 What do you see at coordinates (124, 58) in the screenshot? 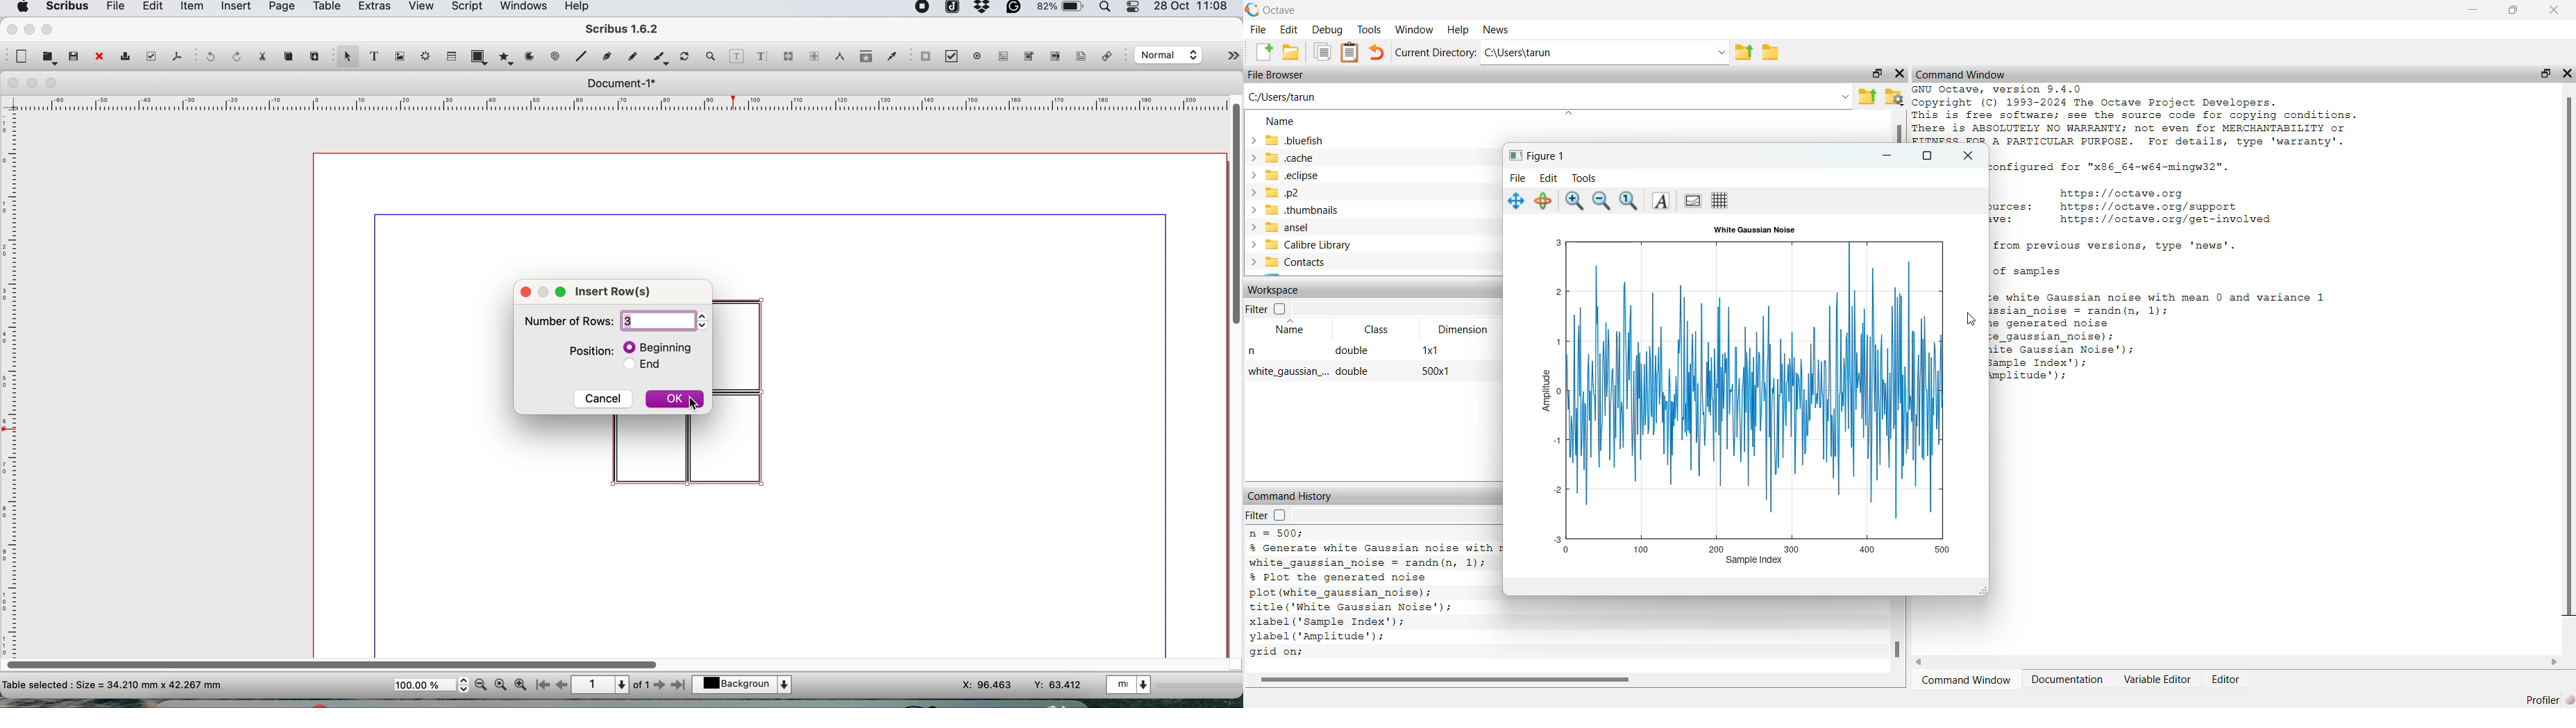
I see `print` at bounding box center [124, 58].